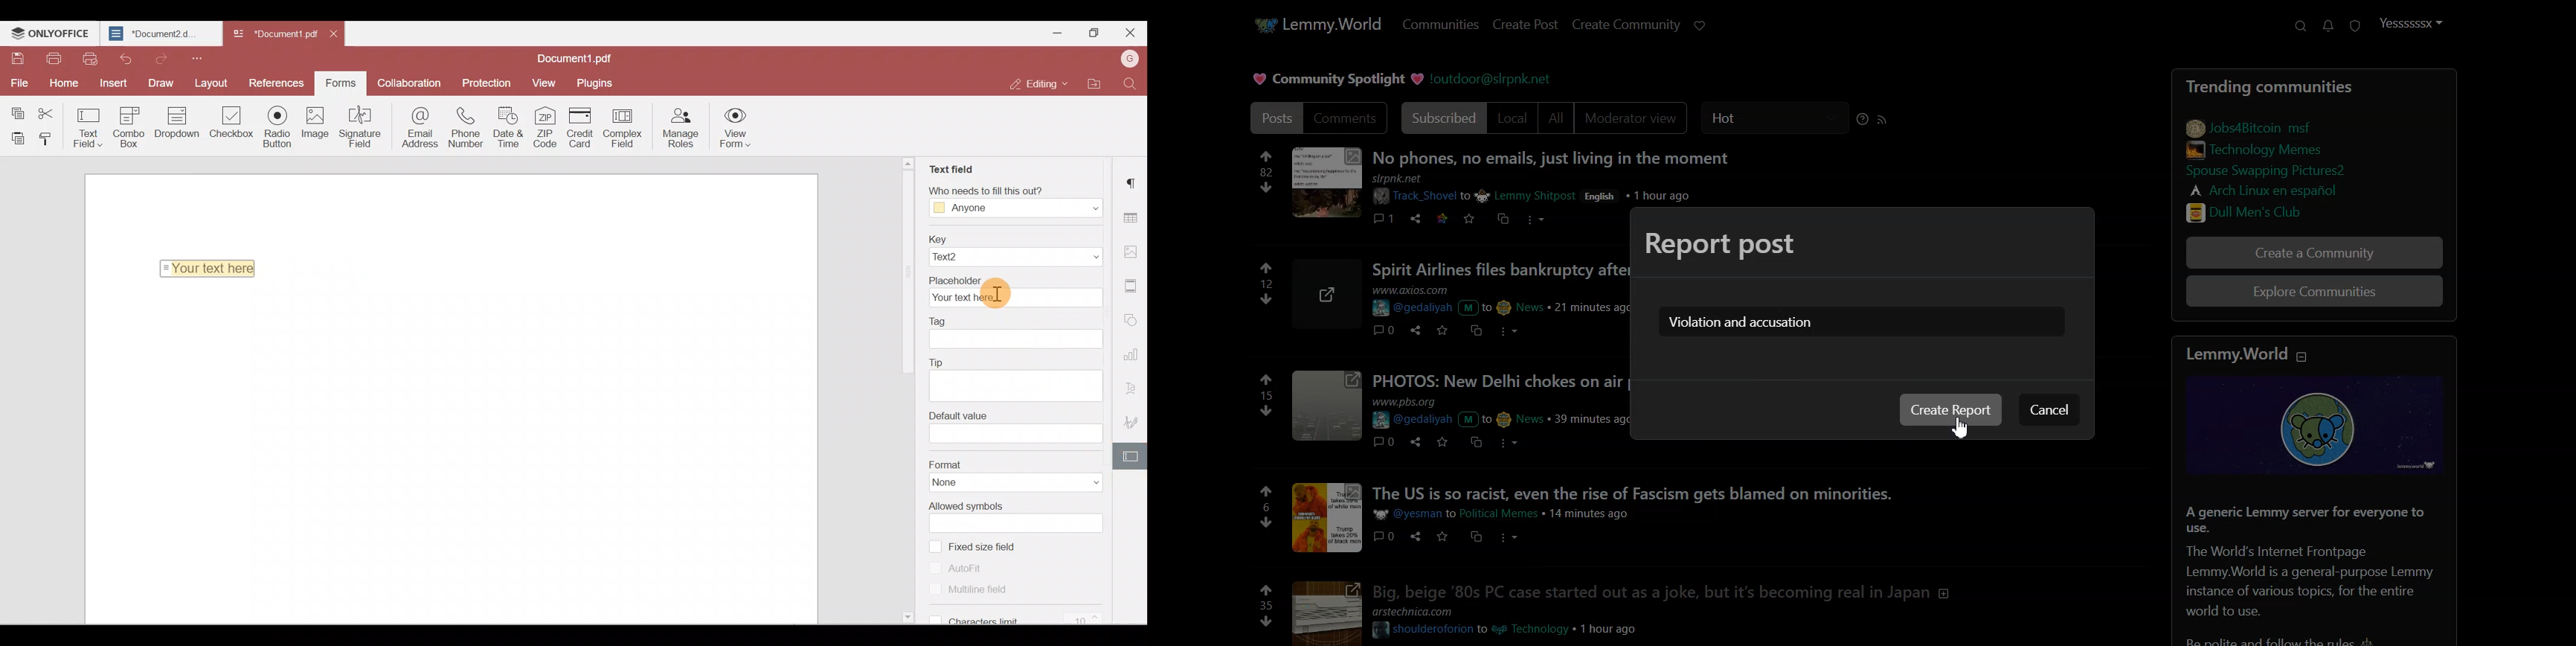 This screenshot has height=672, width=2576. Describe the element at coordinates (1413, 441) in the screenshot. I see `share` at that location.